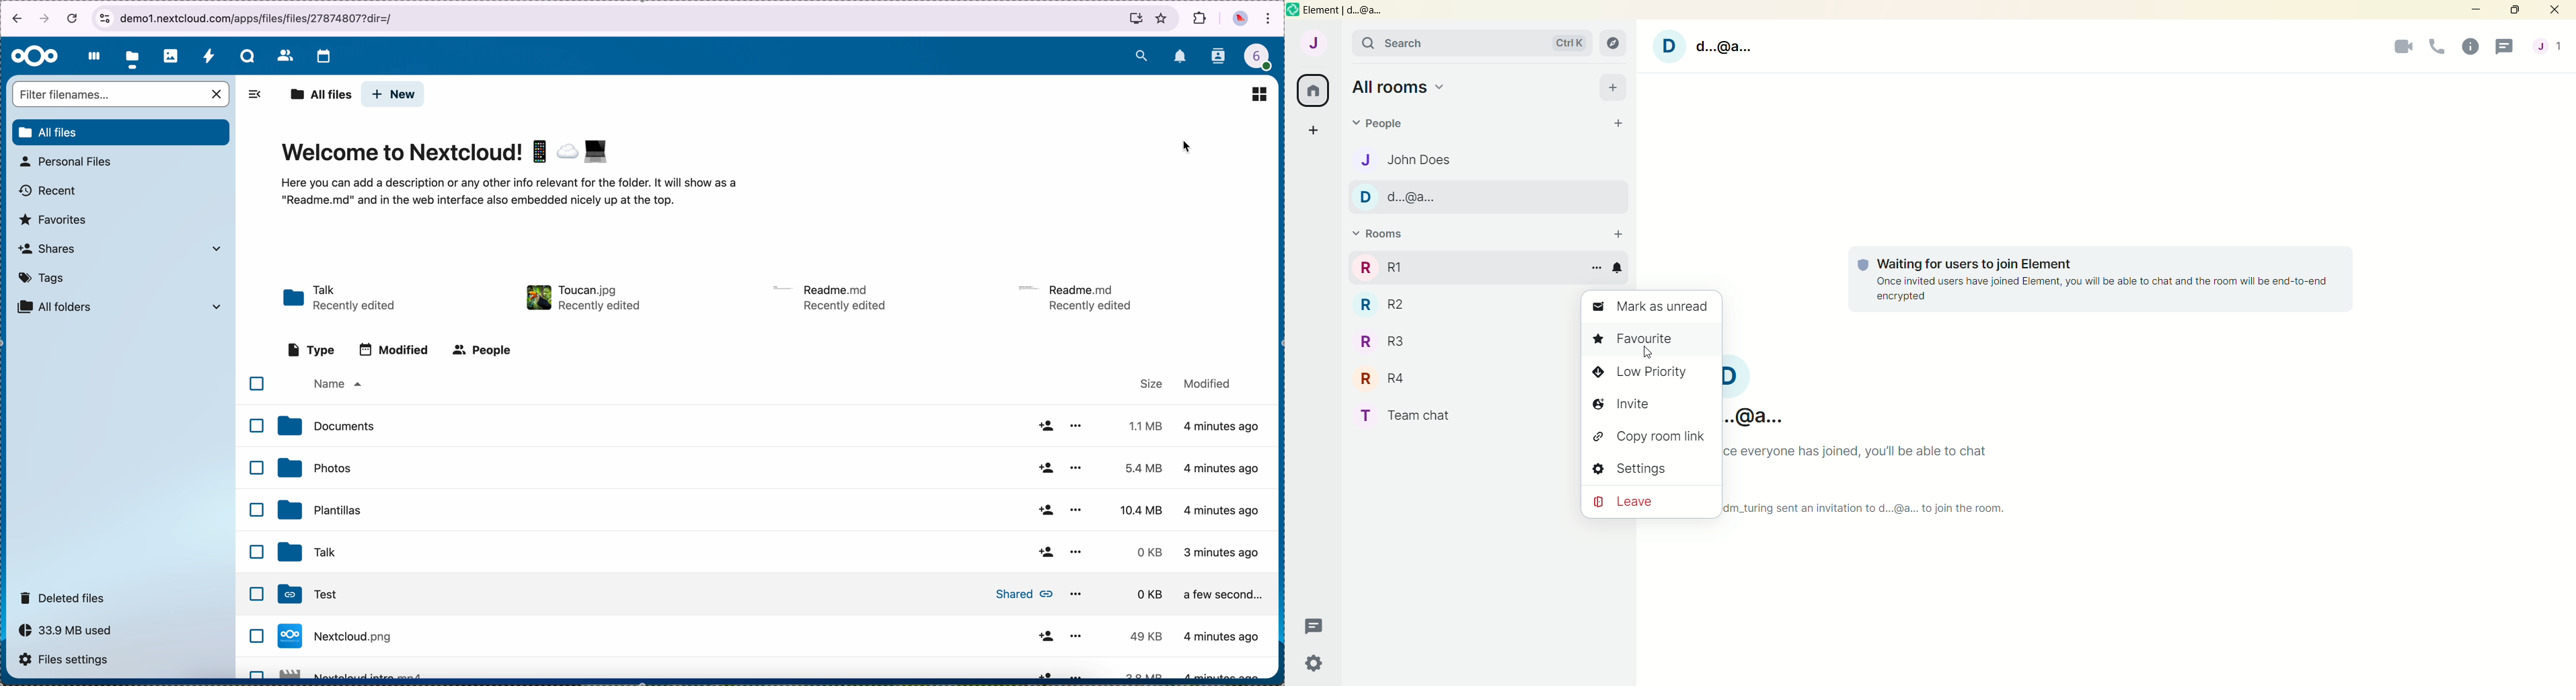 The image size is (2576, 700). What do you see at coordinates (1162, 18) in the screenshot?
I see `favorites` at bounding box center [1162, 18].